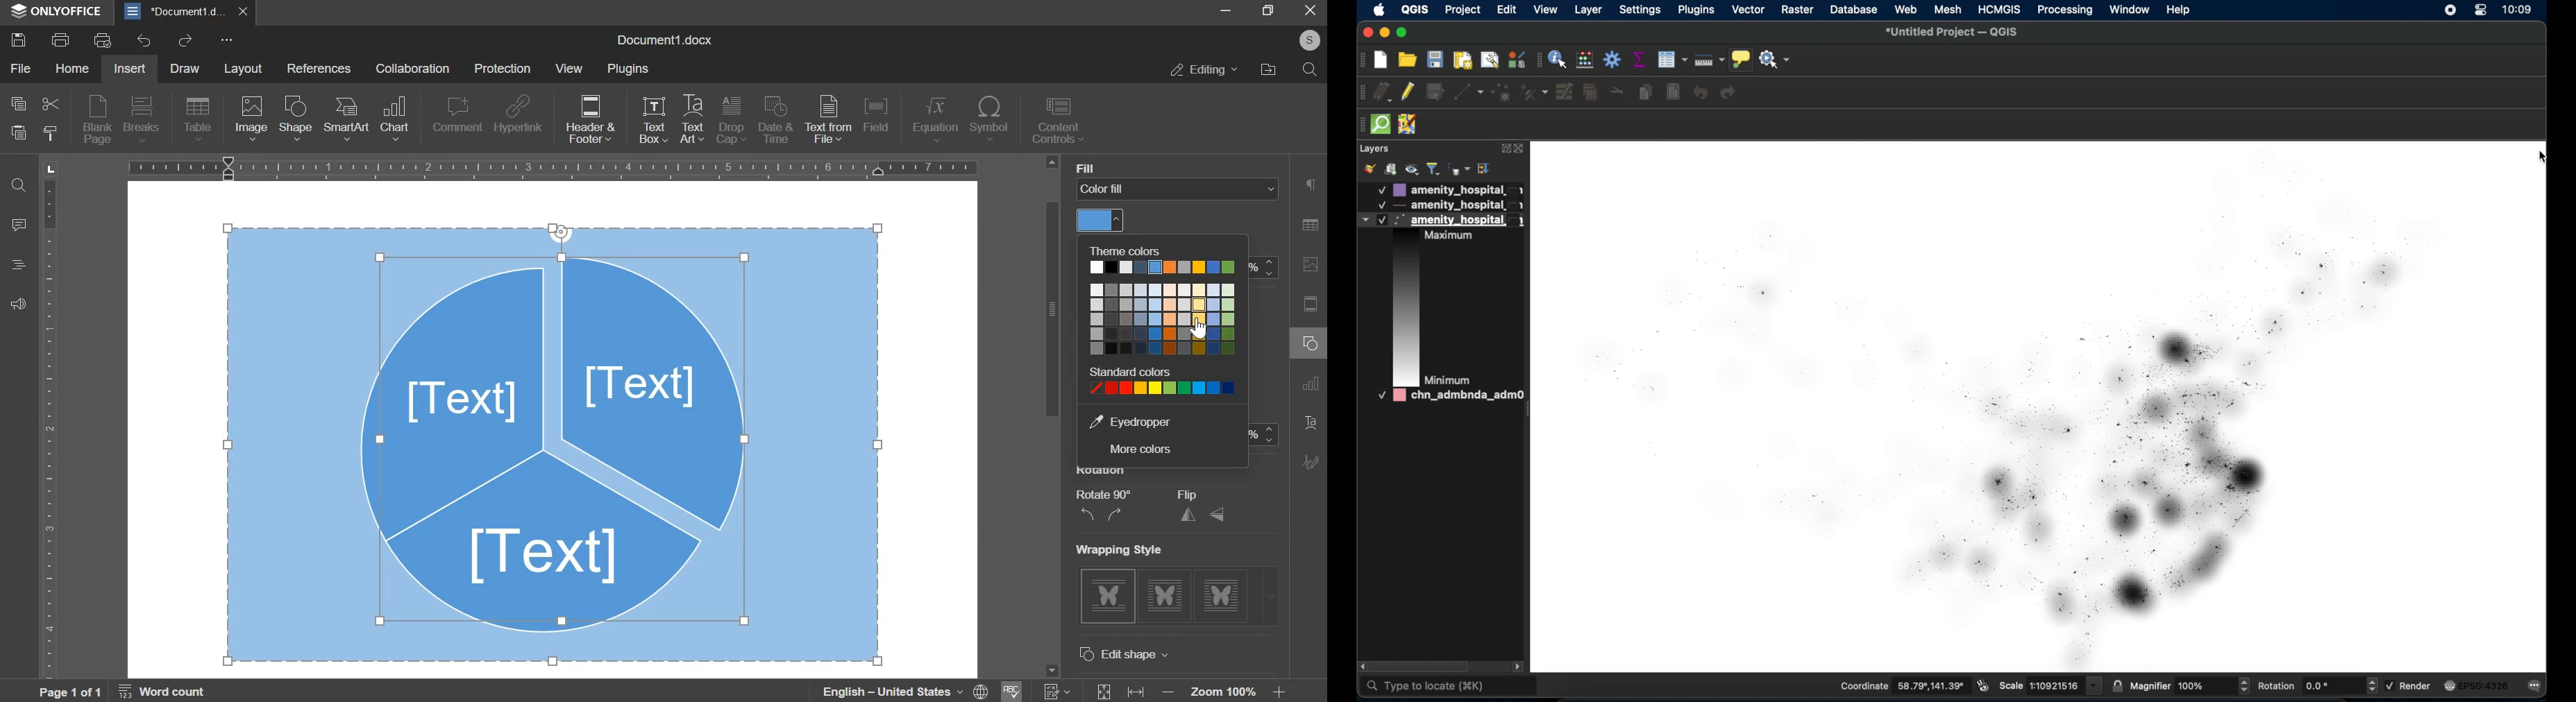 Image resolution: width=2576 pixels, height=728 pixels. Describe the element at coordinates (1436, 92) in the screenshot. I see `save edits` at that location.